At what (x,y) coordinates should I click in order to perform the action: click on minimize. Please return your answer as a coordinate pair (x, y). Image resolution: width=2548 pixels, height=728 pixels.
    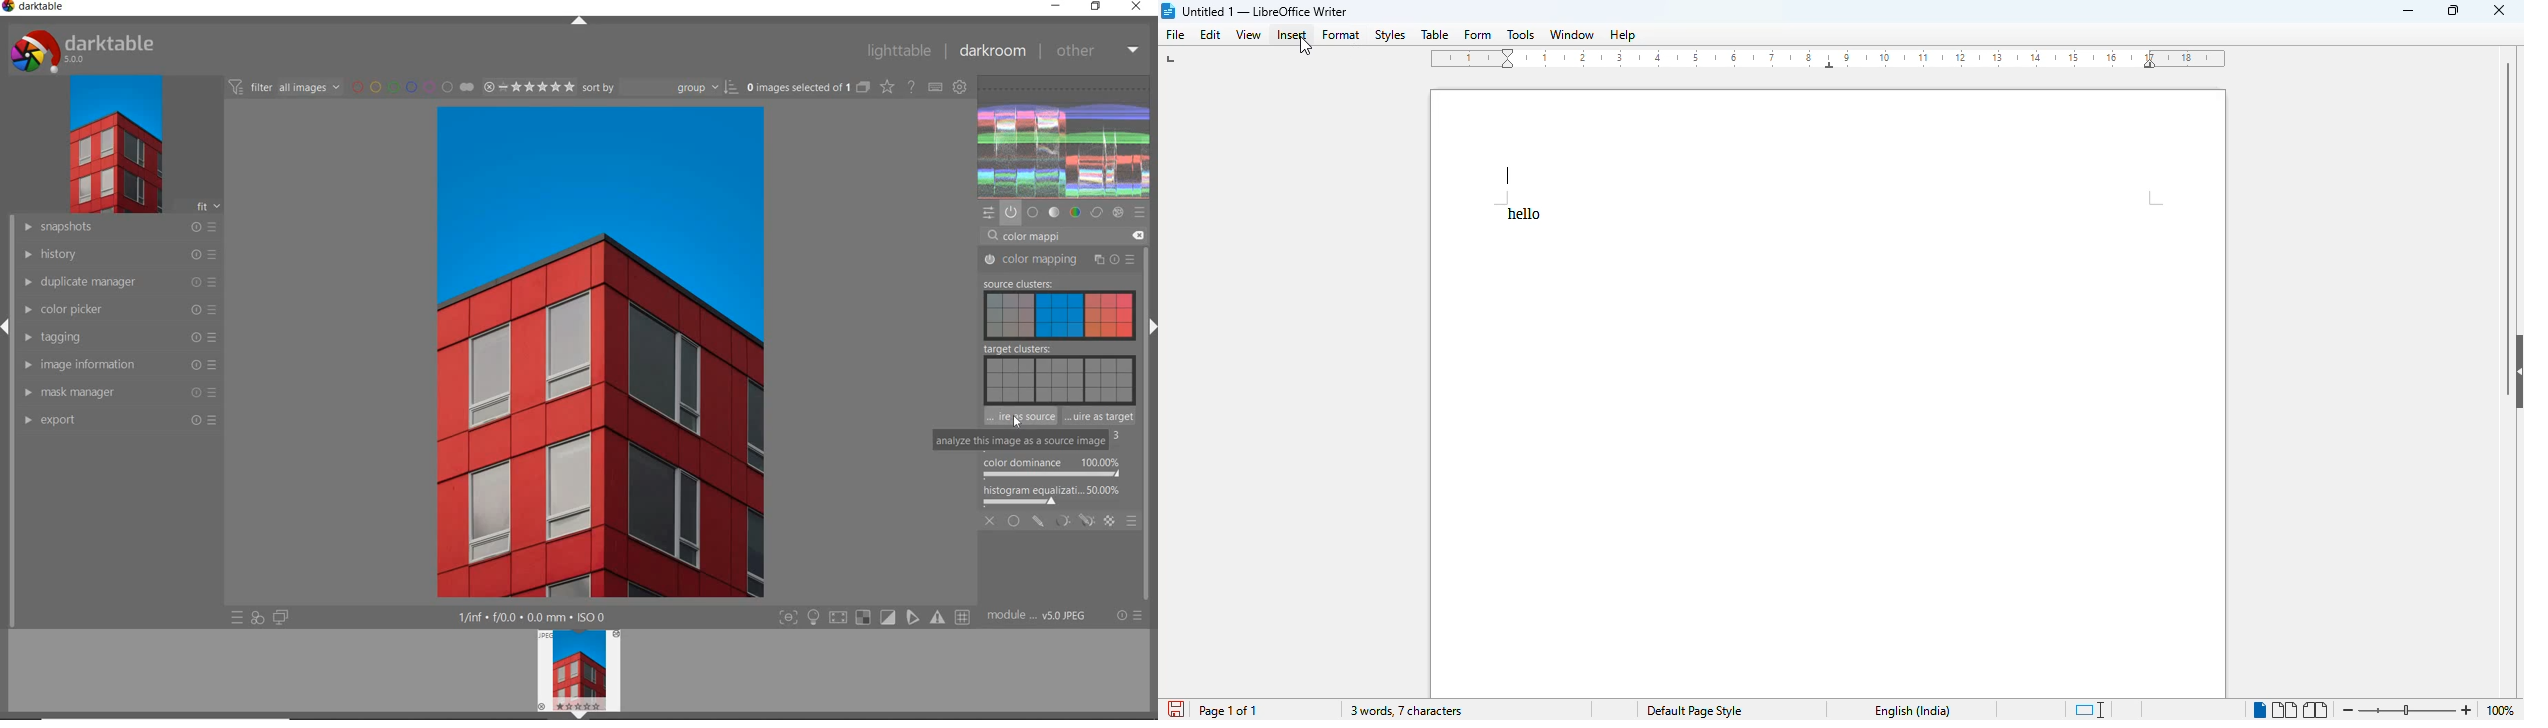
    Looking at the image, I should click on (2407, 11).